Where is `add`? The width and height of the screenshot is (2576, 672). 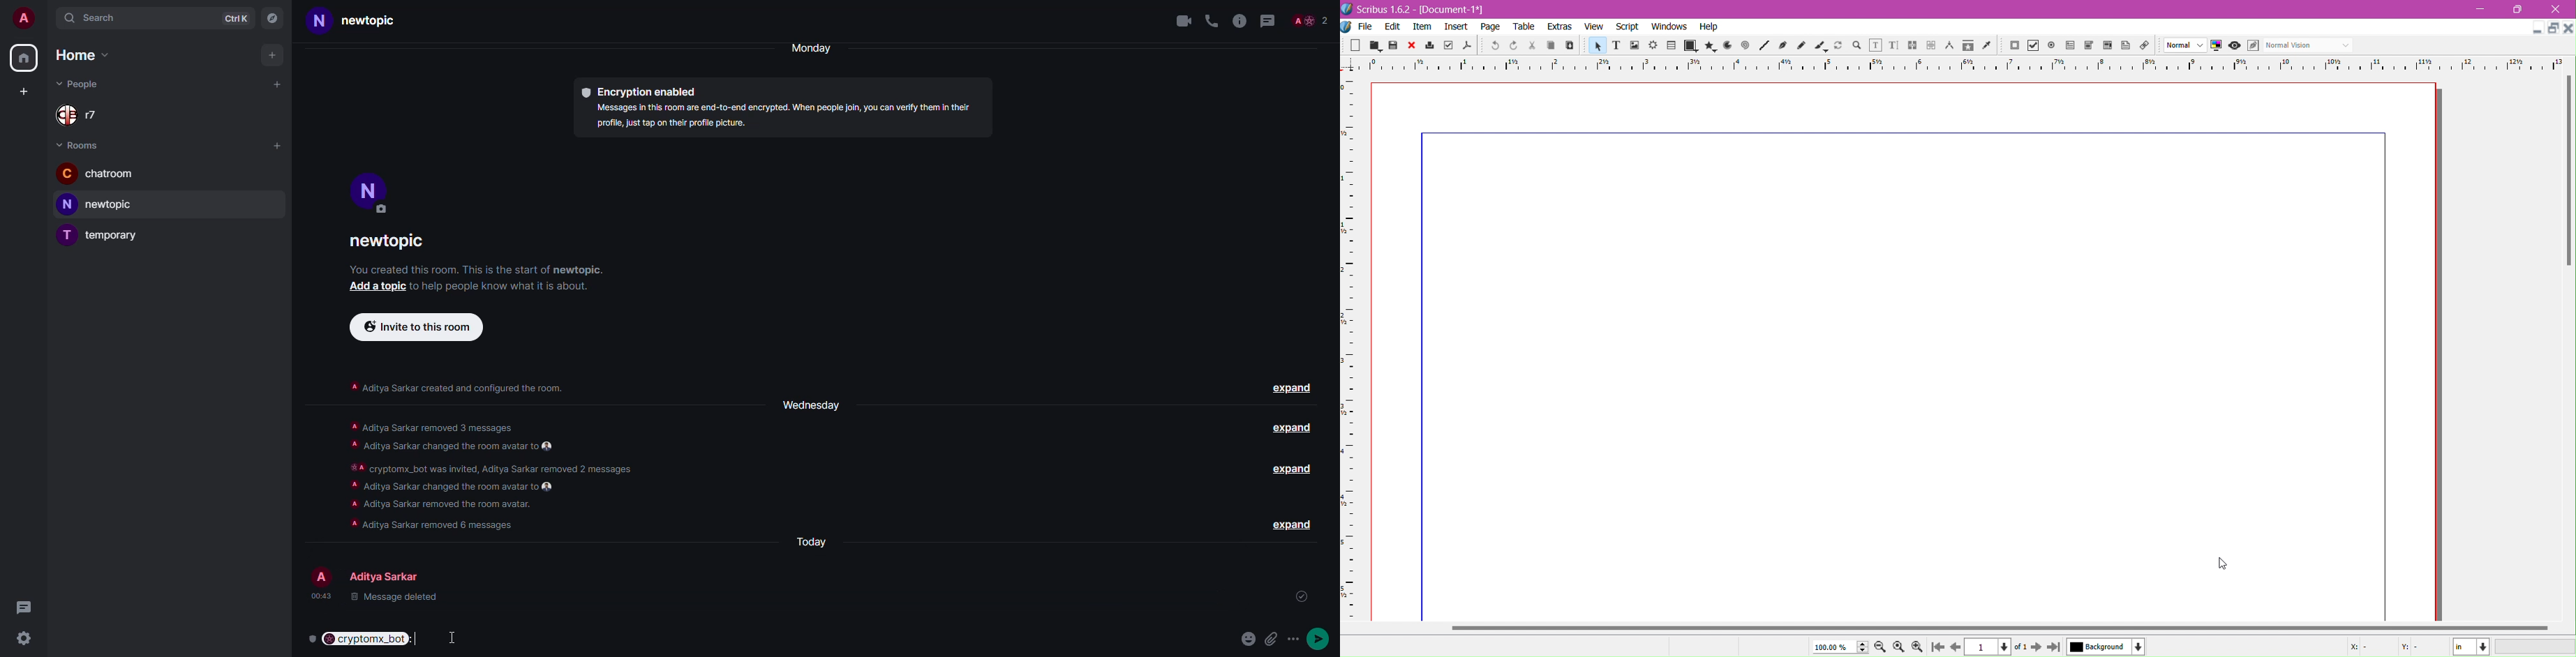
add is located at coordinates (277, 86).